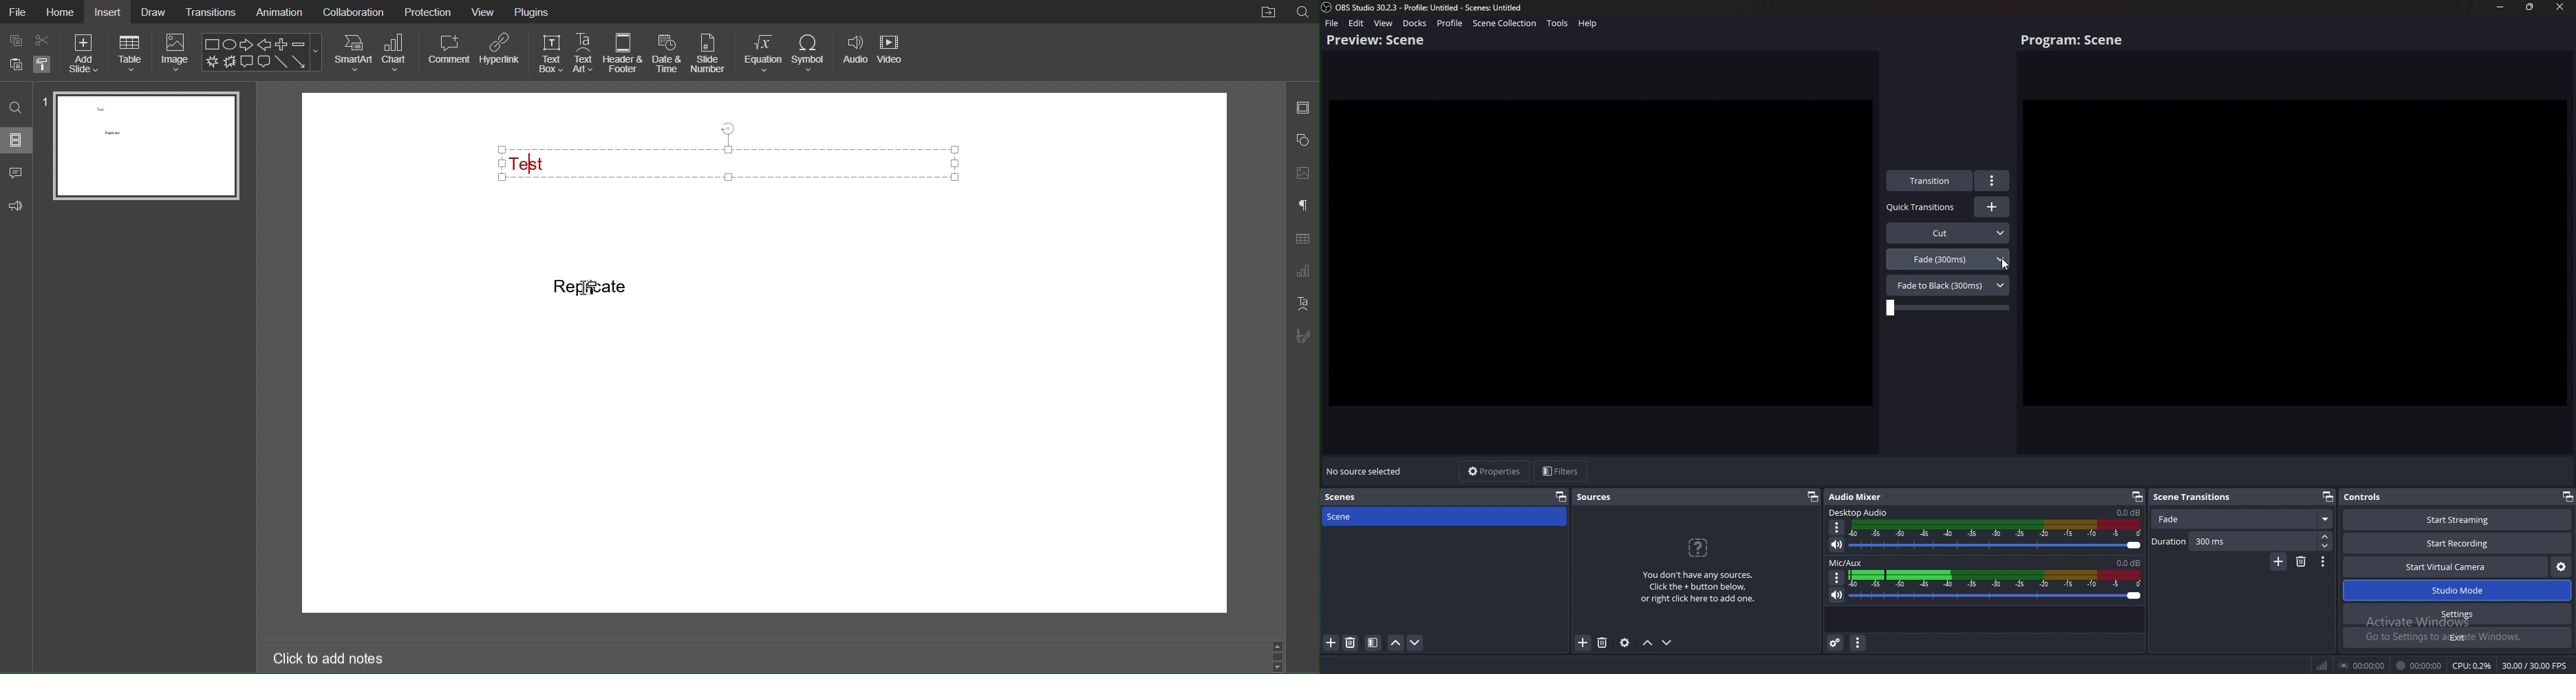 Image resolution: width=2576 pixels, height=700 pixels. I want to click on Settings, so click(2459, 614).